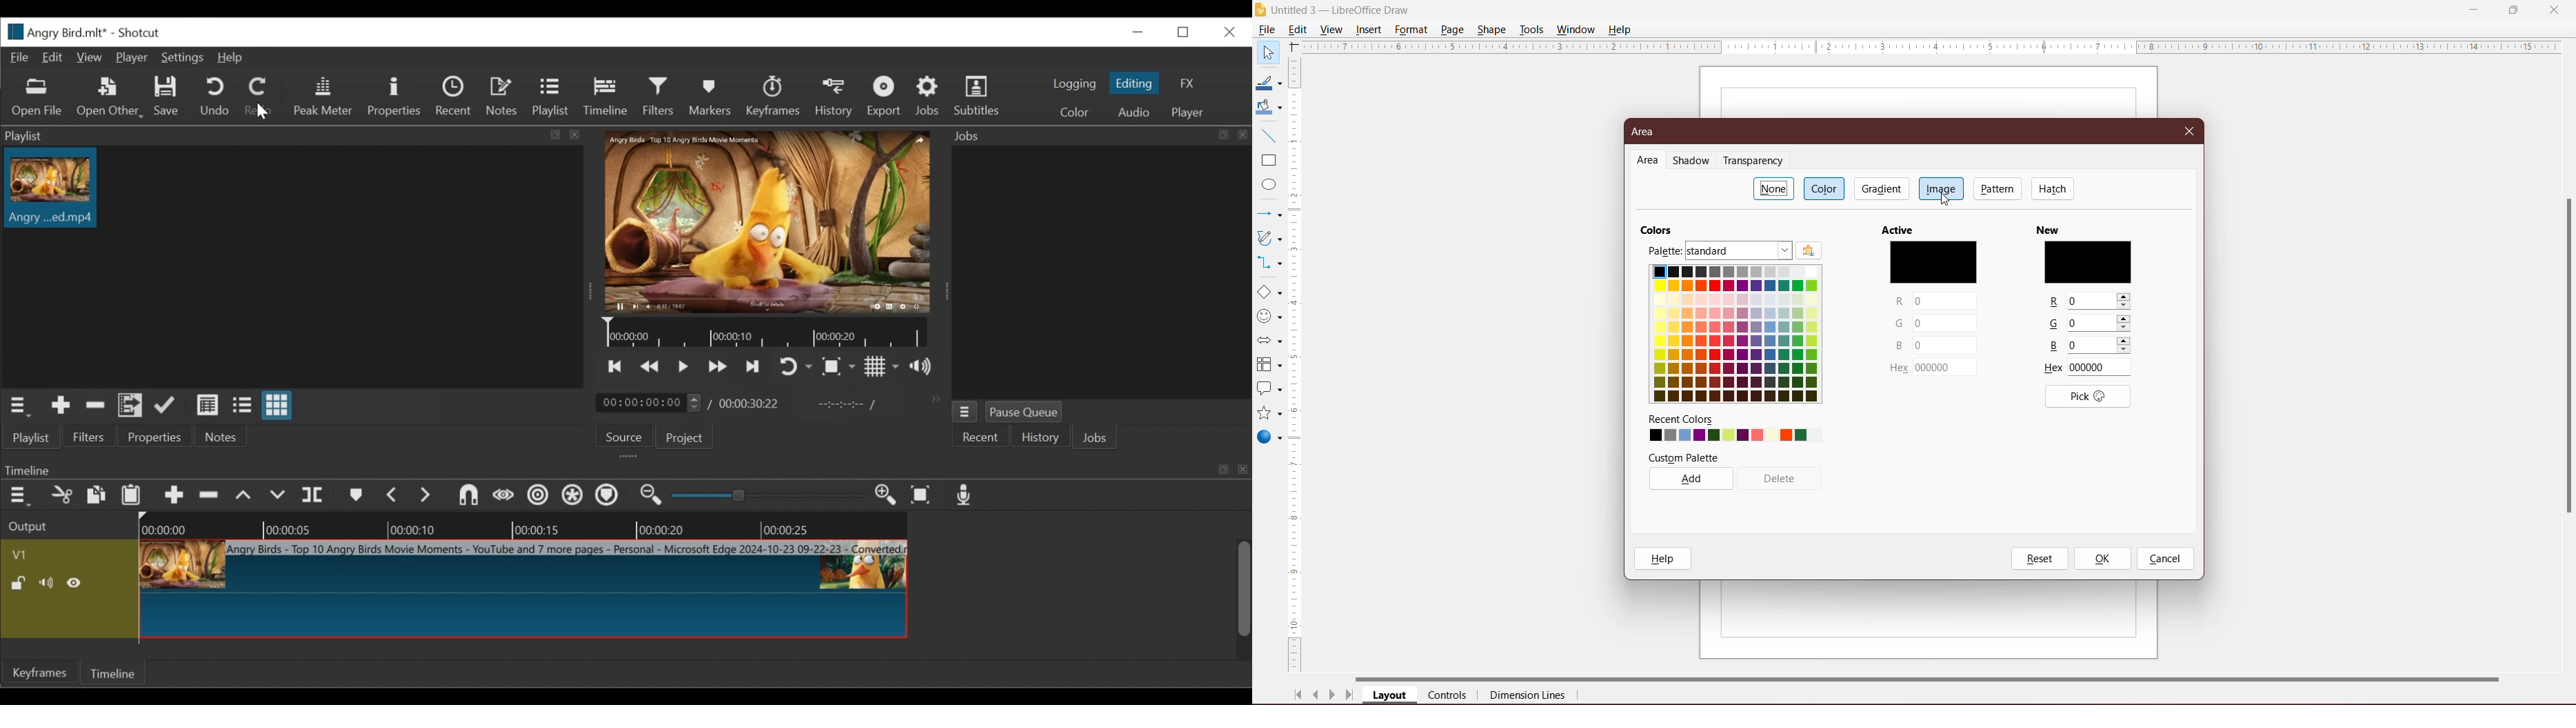  What do you see at coordinates (393, 495) in the screenshot?
I see `Previous marker` at bounding box center [393, 495].